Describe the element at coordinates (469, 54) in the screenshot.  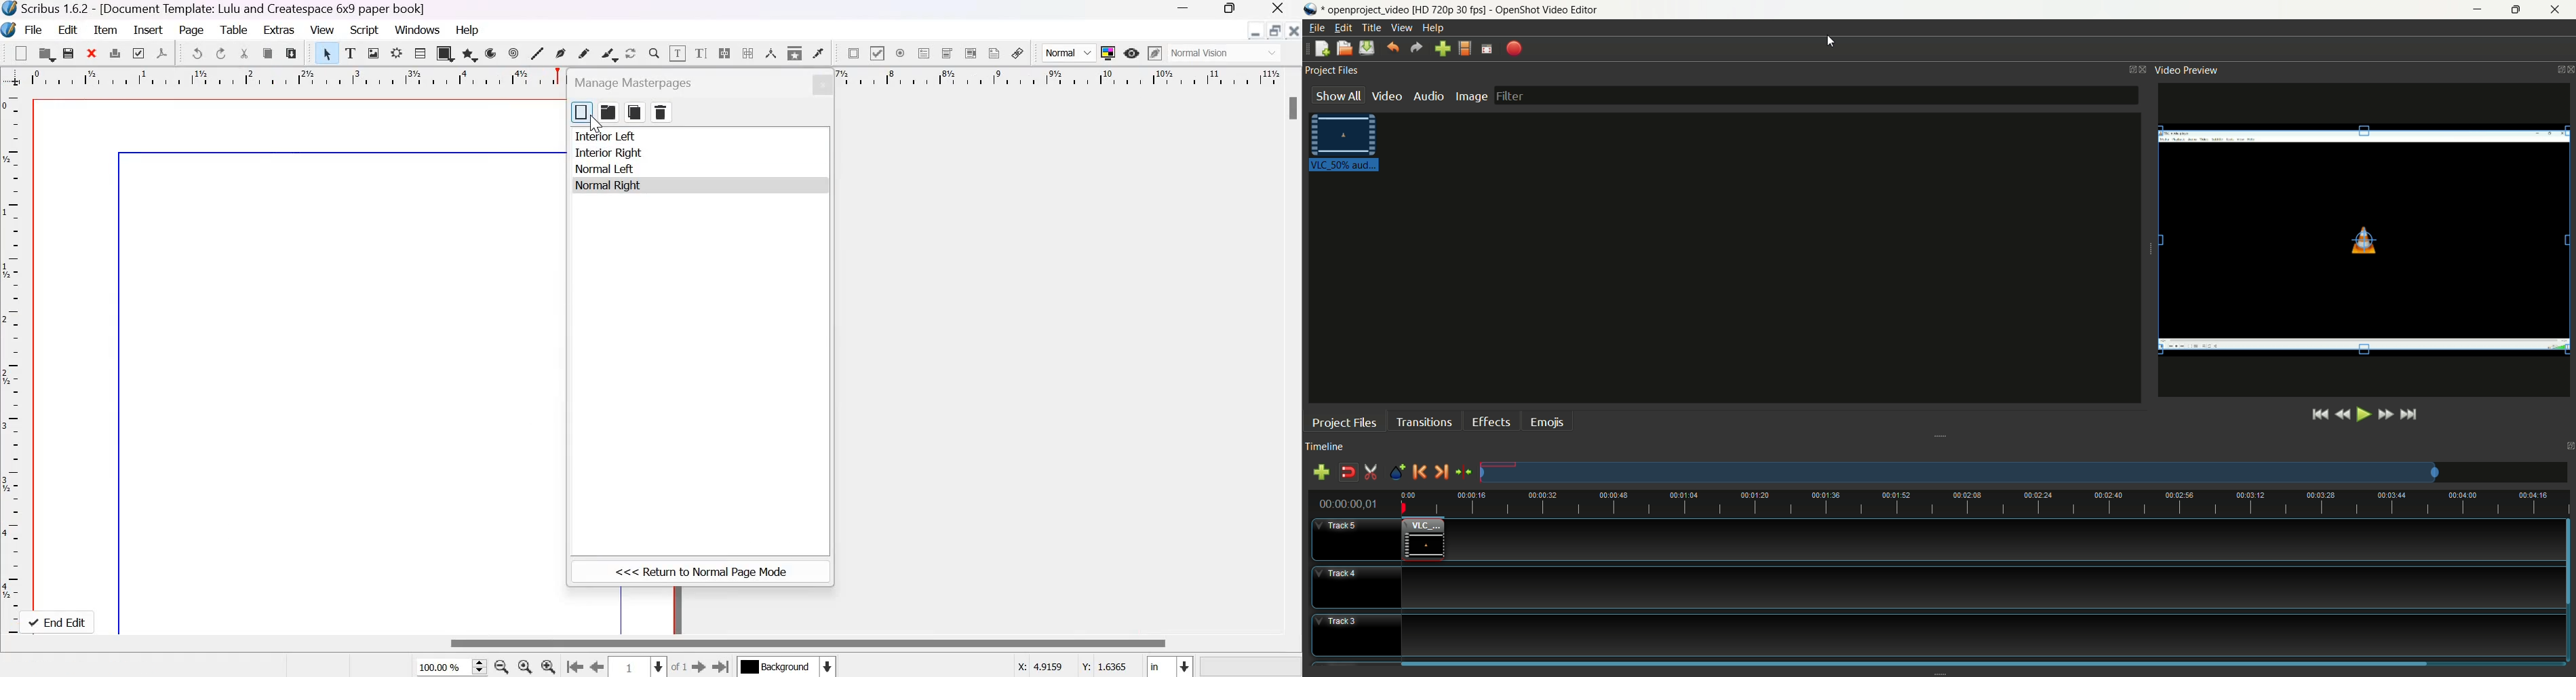
I see `polygon` at that location.